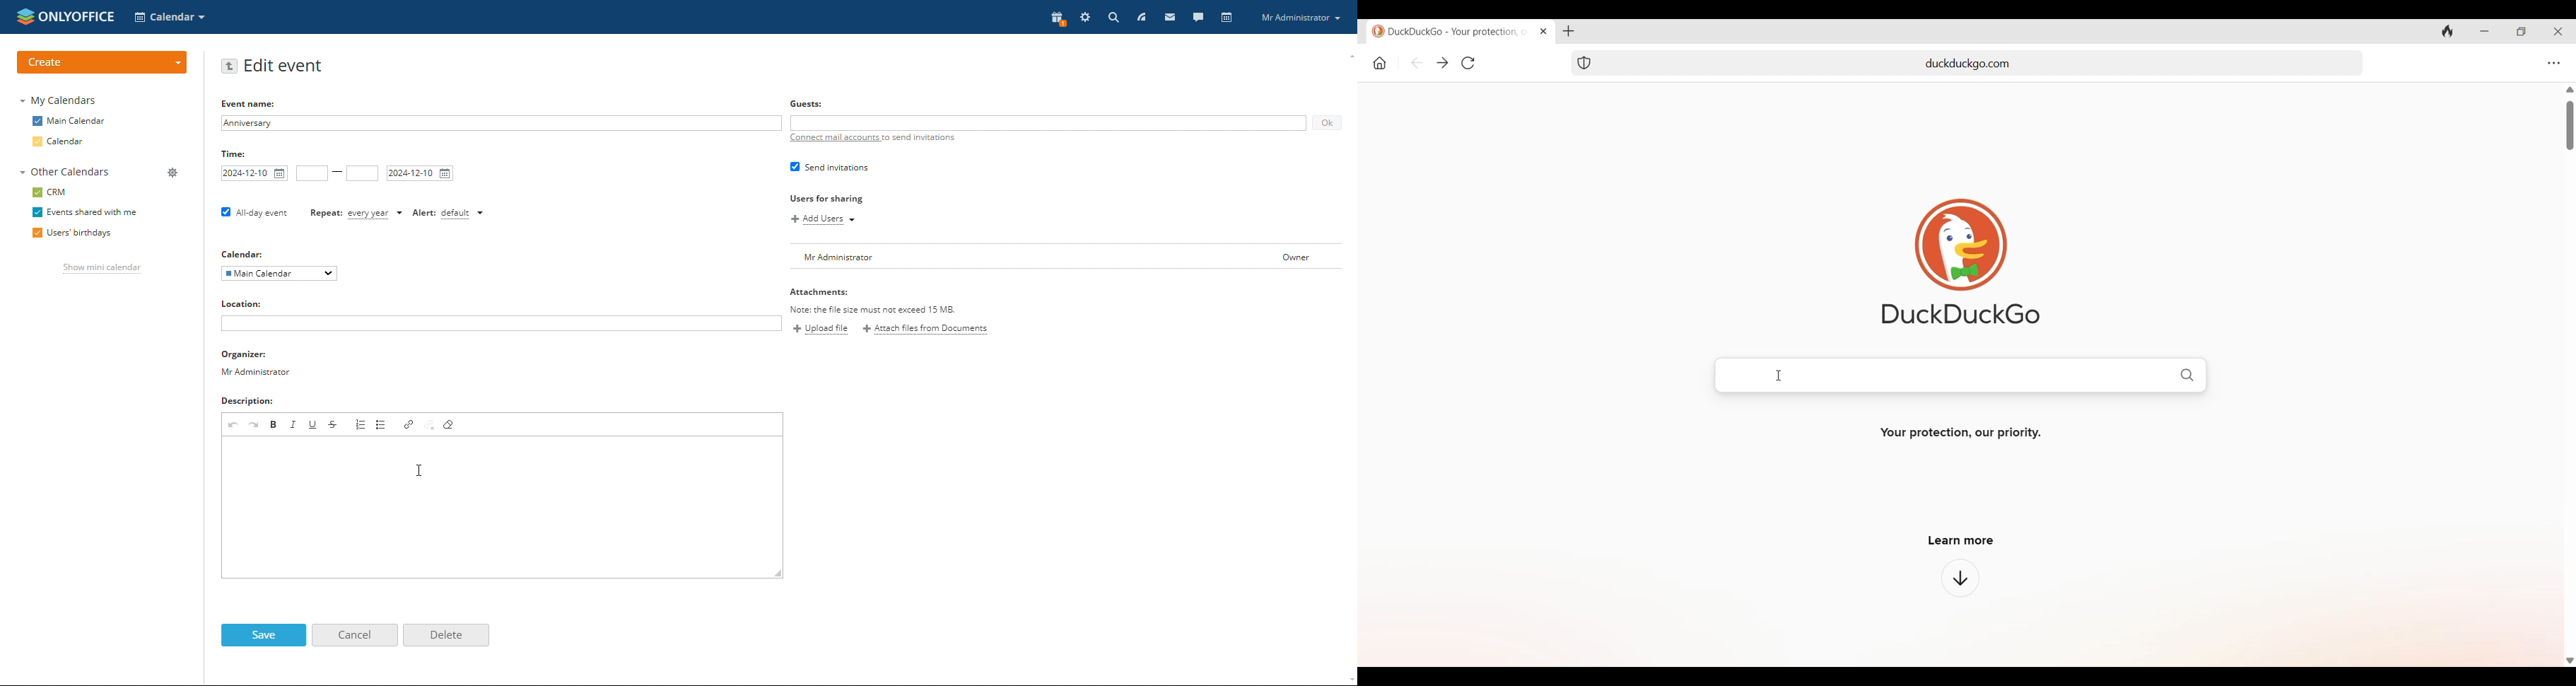  What do you see at coordinates (2571, 661) in the screenshot?
I see `Quick slide to bottom` at bounding box center [2571, 661].